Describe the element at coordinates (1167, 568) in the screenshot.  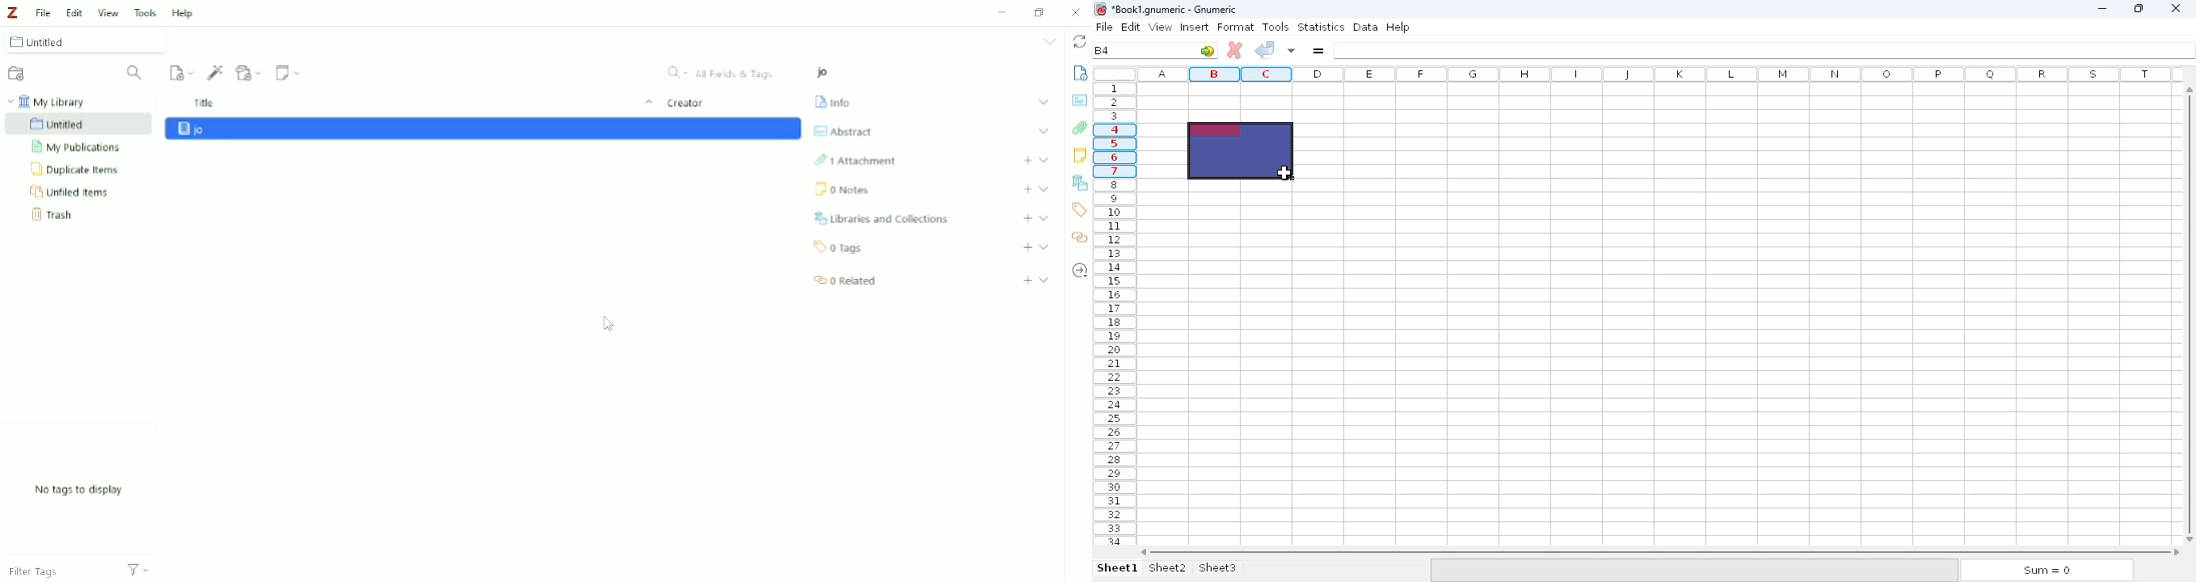
I see `sheet2` at that location.